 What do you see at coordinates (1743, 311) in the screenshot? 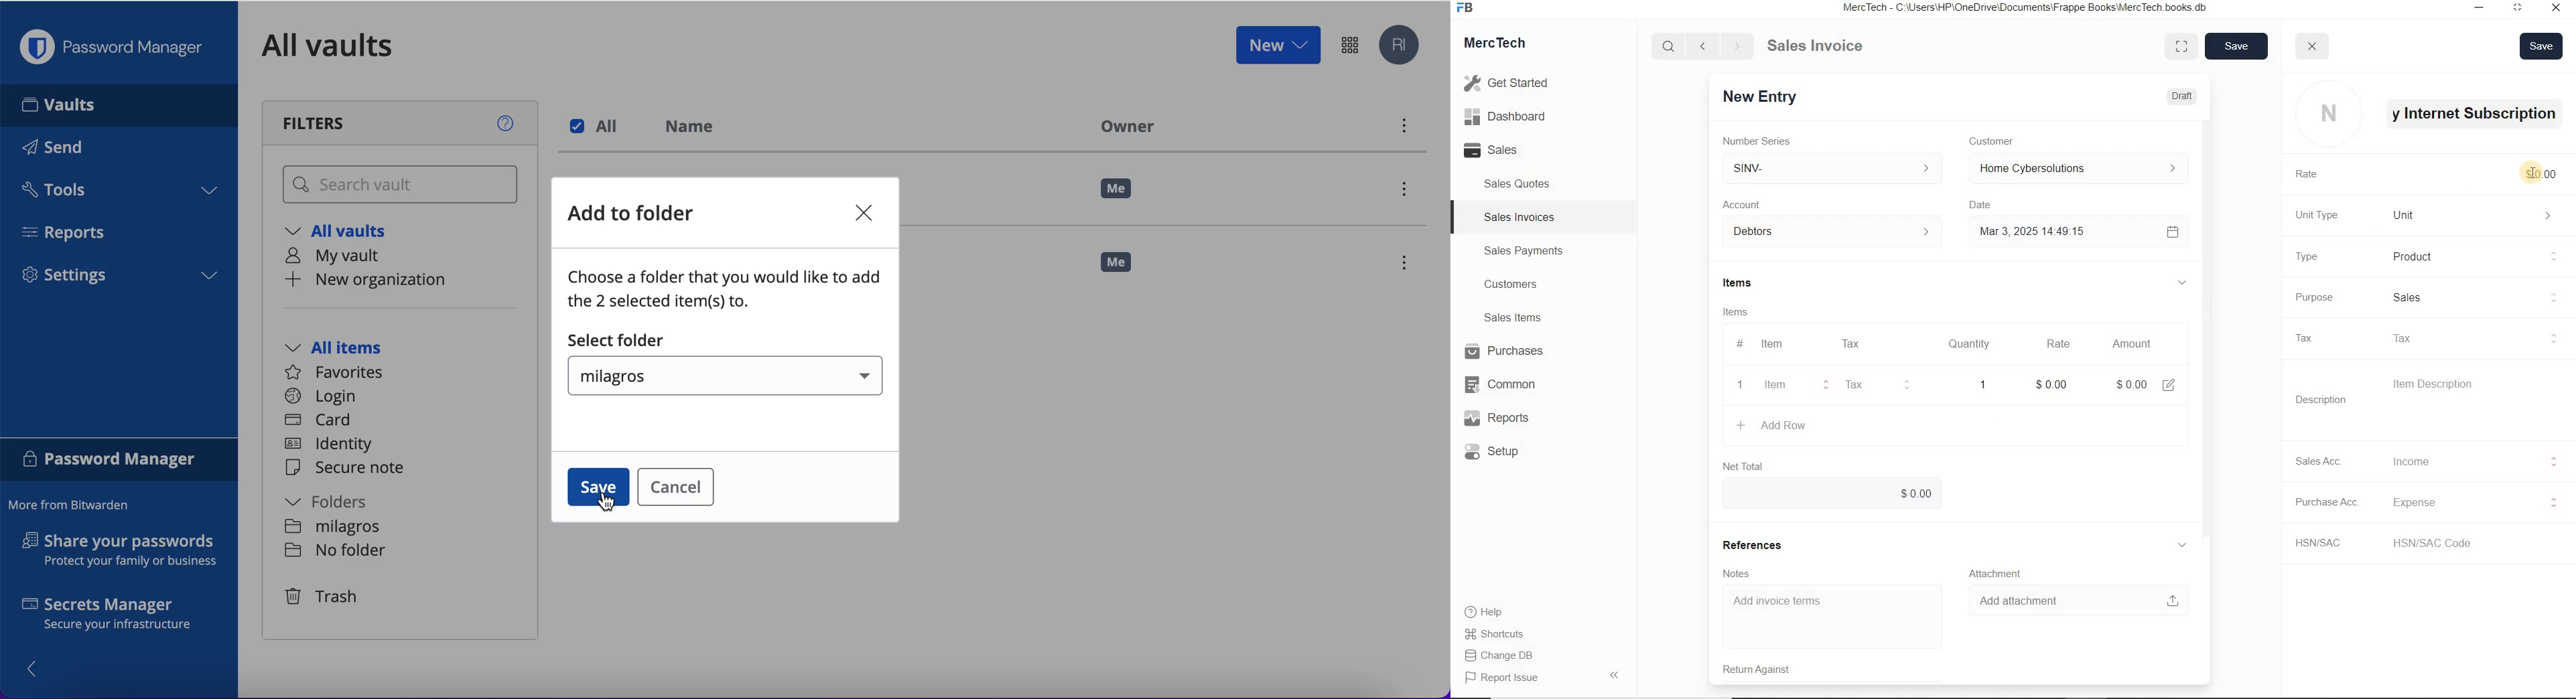
I see `Items` at bounding box center [1743, 311].